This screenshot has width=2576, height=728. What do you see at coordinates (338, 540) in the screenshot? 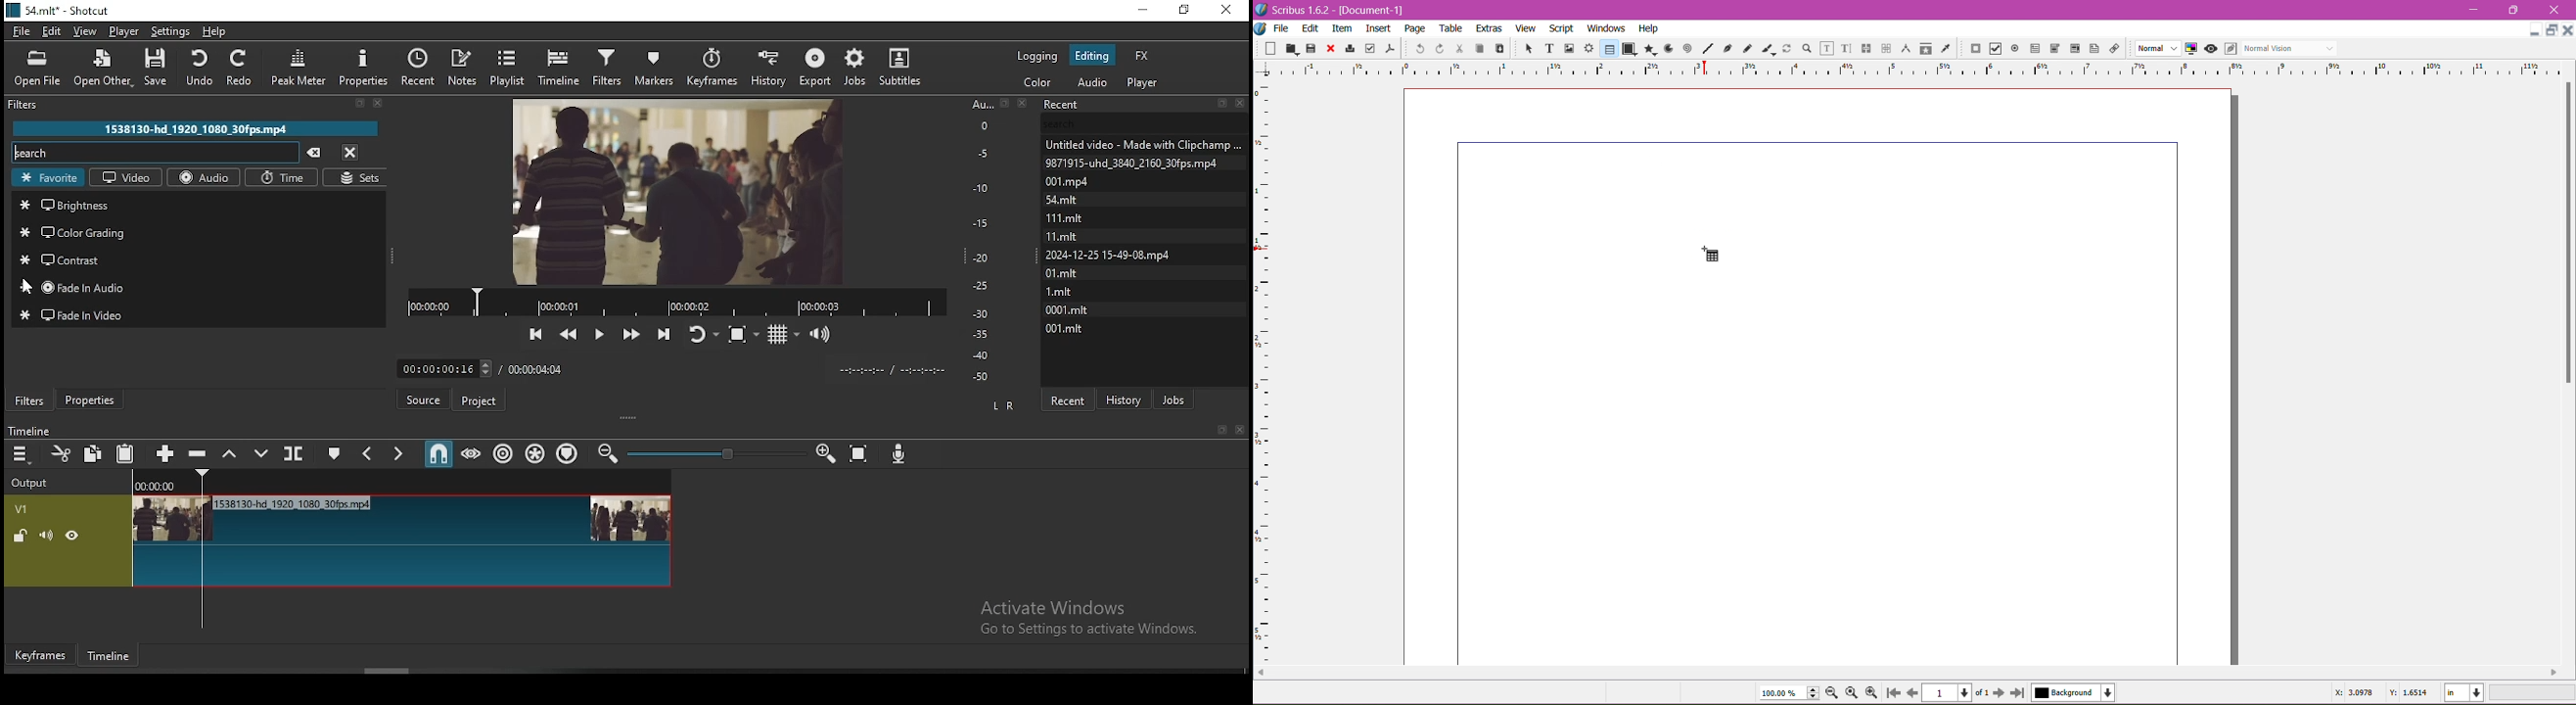
I see `video track` at bounding box center [338, 540].